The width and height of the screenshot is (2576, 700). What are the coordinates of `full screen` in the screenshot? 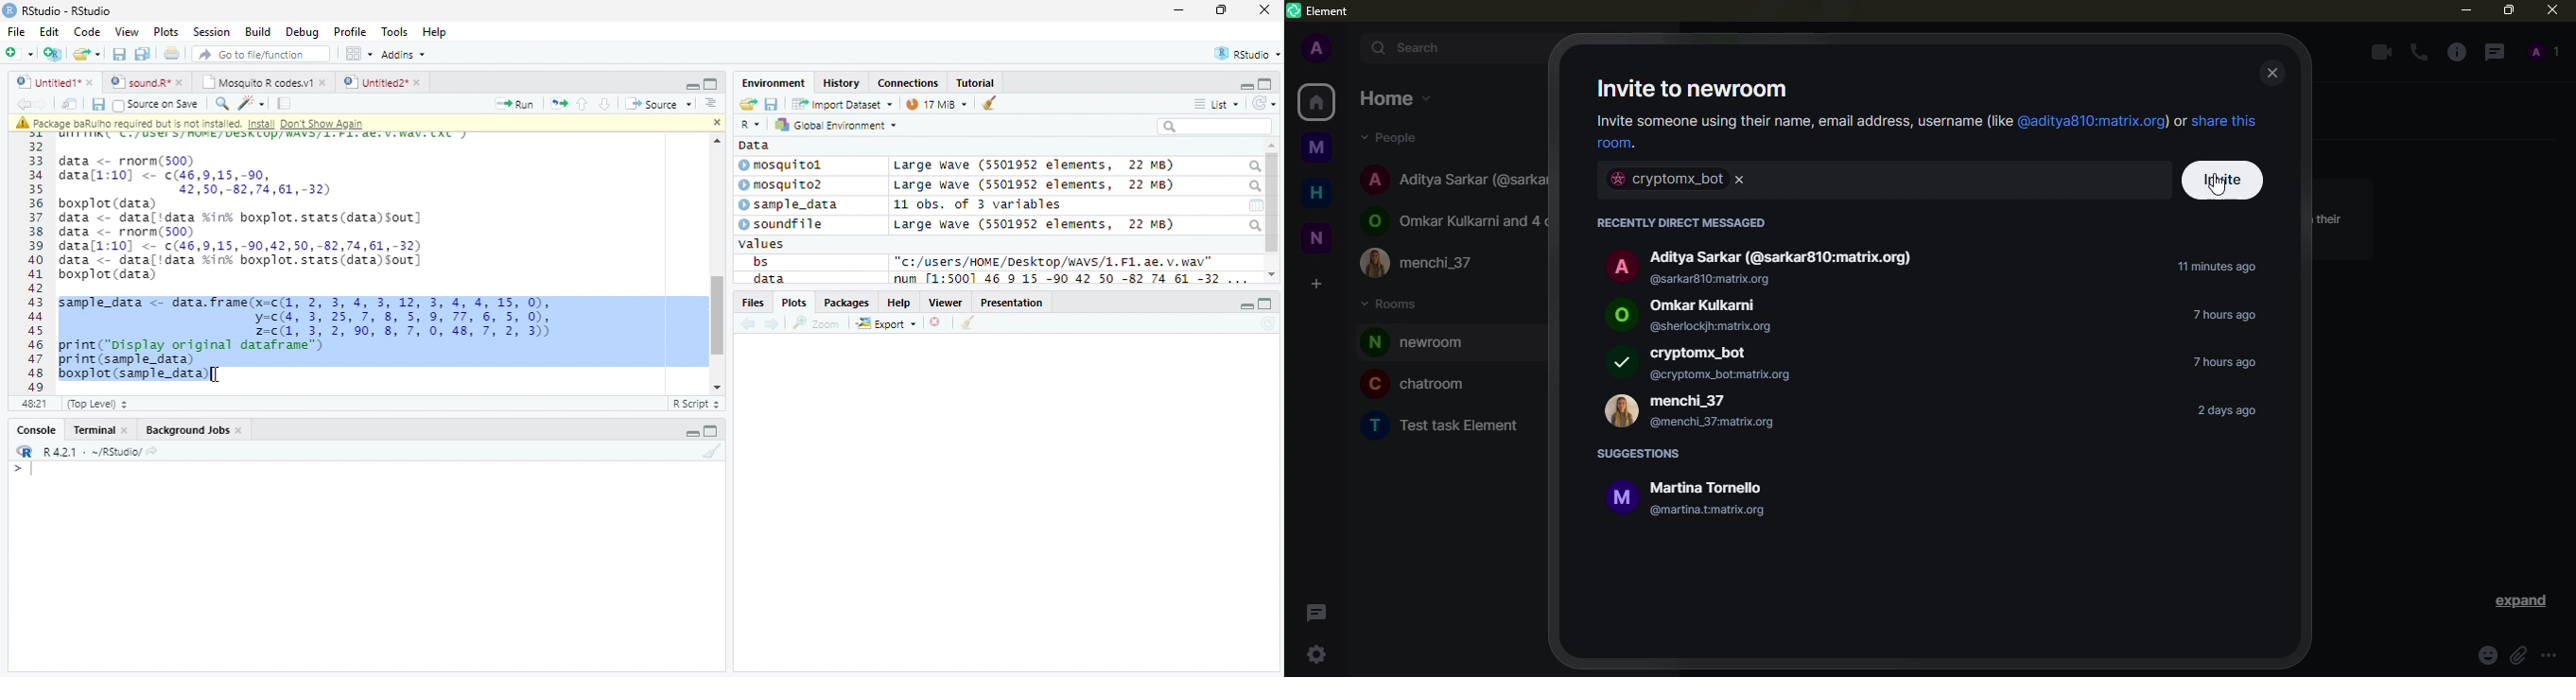 It's located at (1266, 304).